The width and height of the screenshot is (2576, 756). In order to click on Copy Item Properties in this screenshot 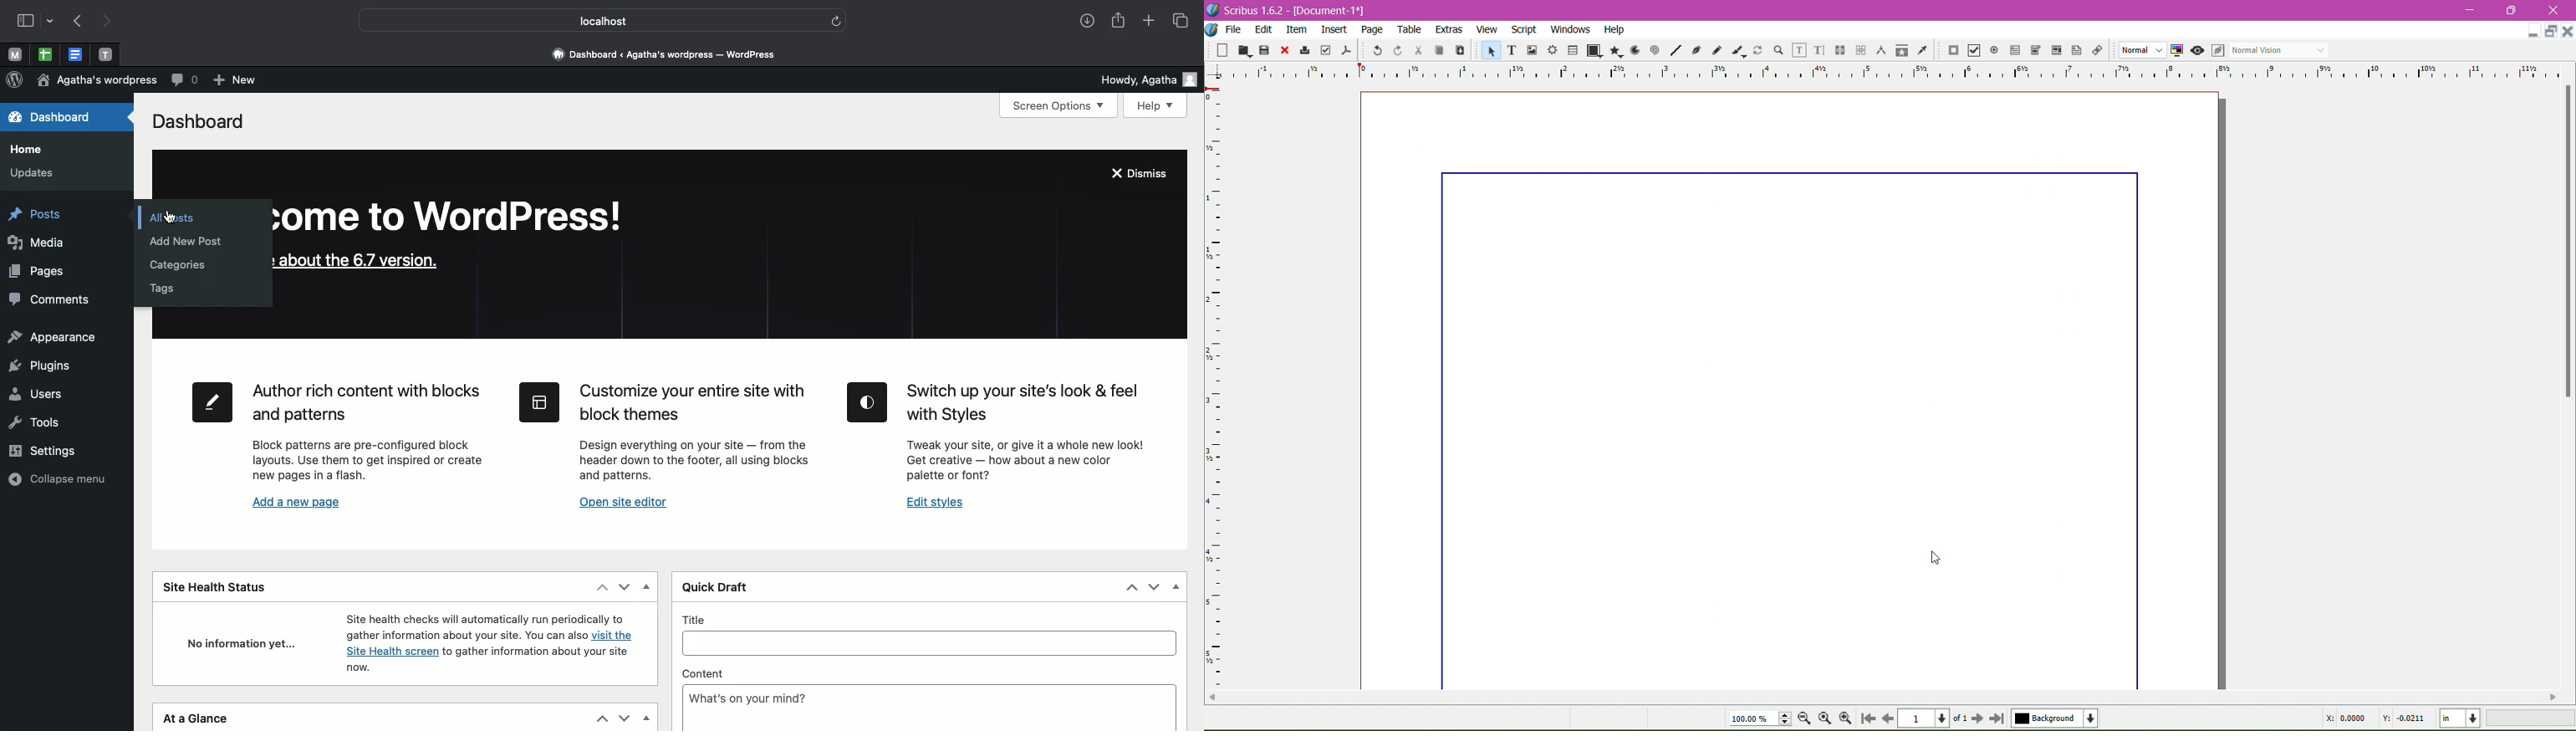, I will do `click(1902, 50)`.